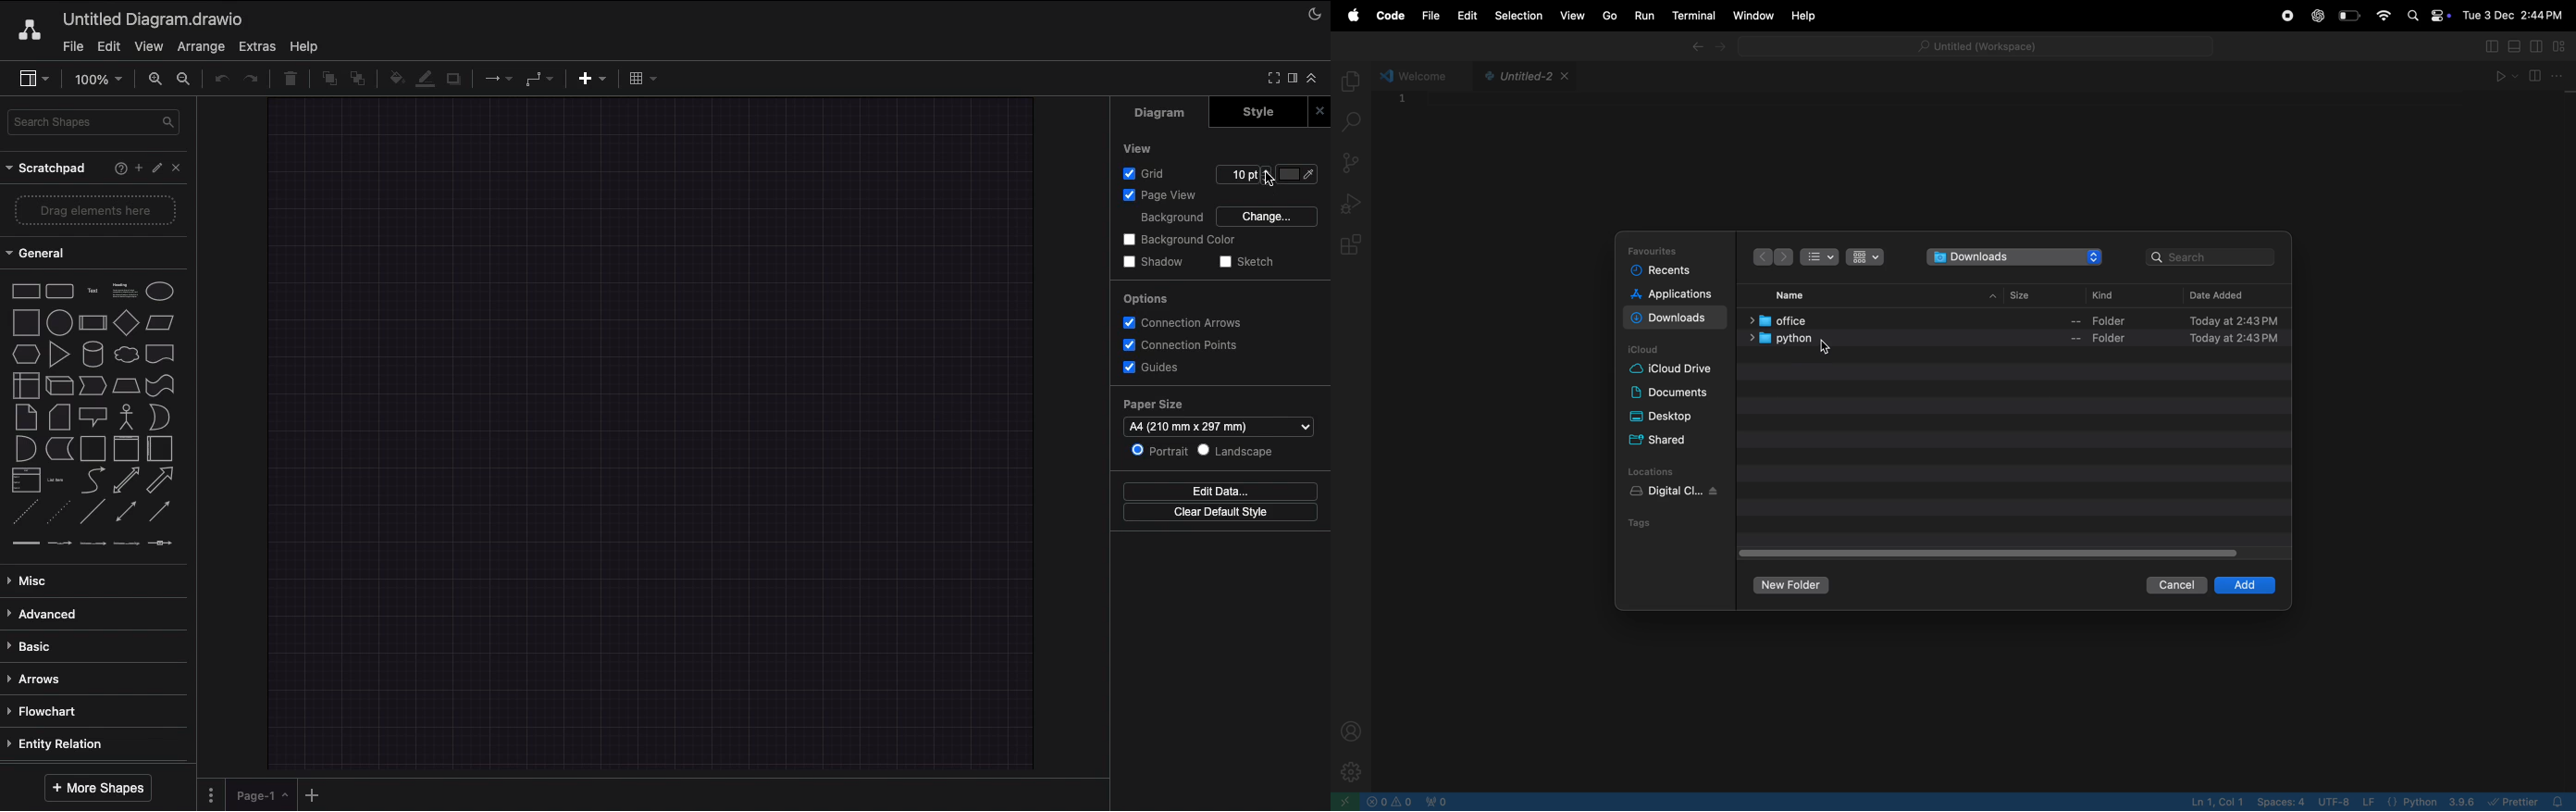 The image size is (2576, 812). What do you see at coordinates (254, 80) in the screenshot?
I see `Redo` at bounding box center [254, 80].